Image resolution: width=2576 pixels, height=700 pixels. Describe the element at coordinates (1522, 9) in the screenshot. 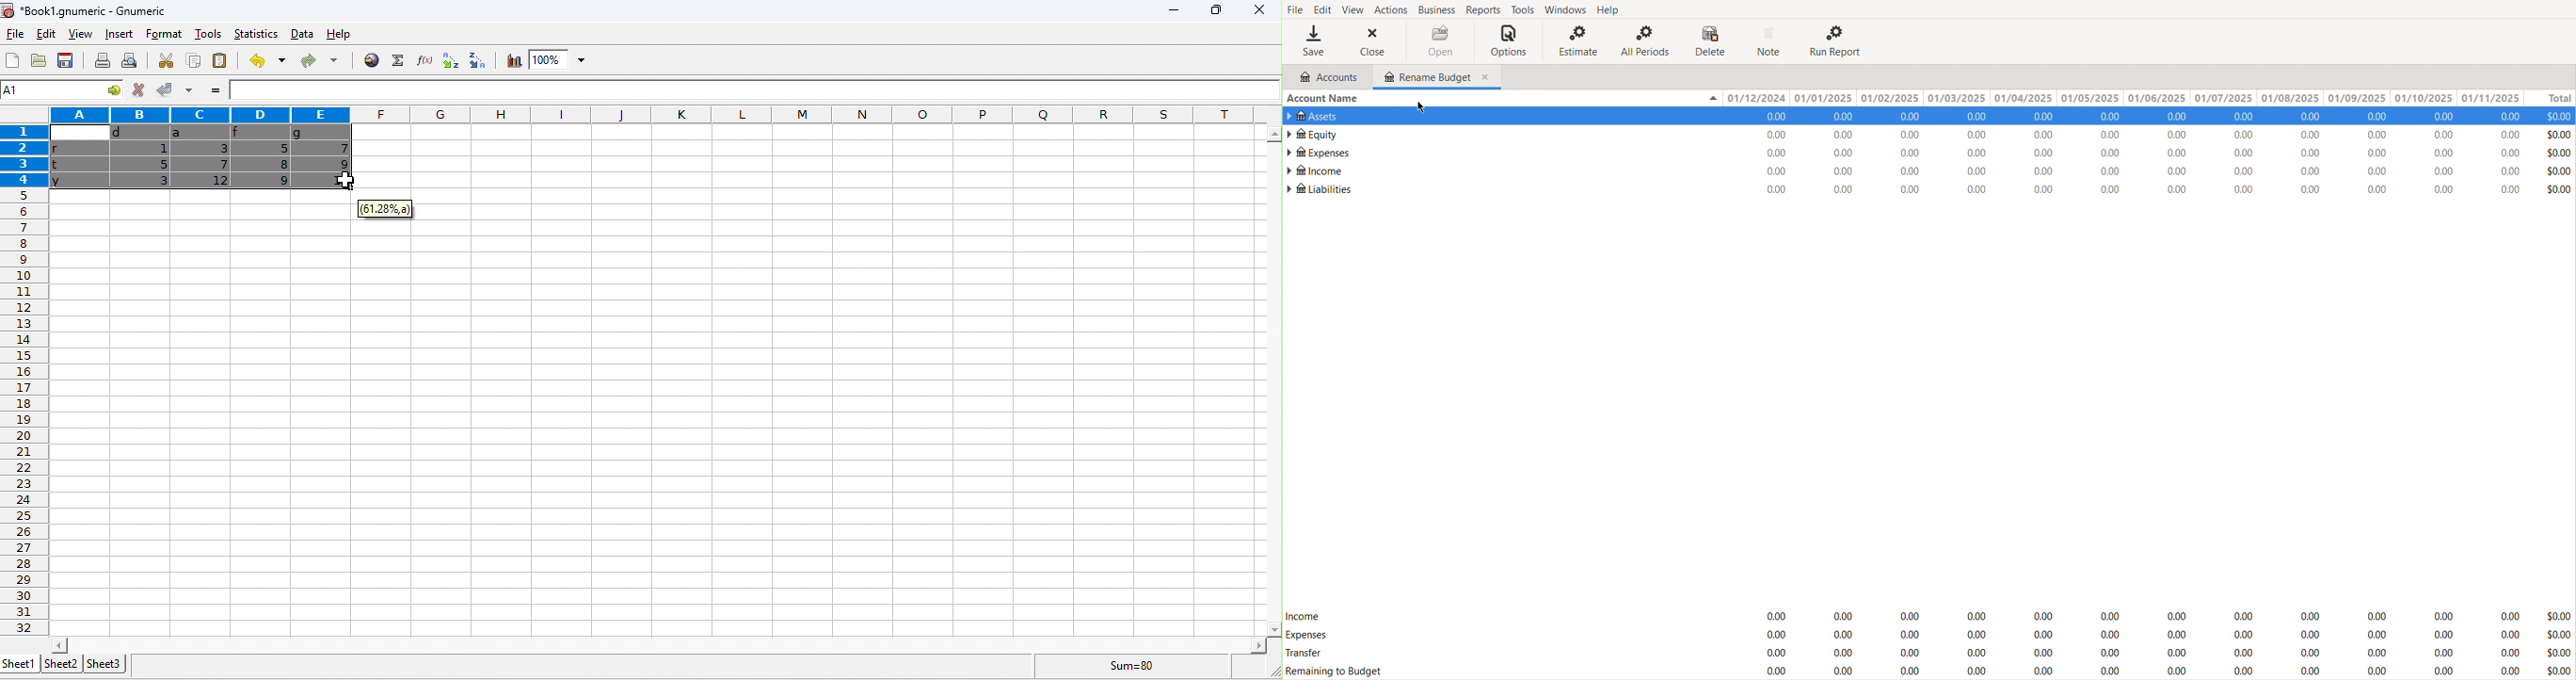

I see `Tools` at that location.